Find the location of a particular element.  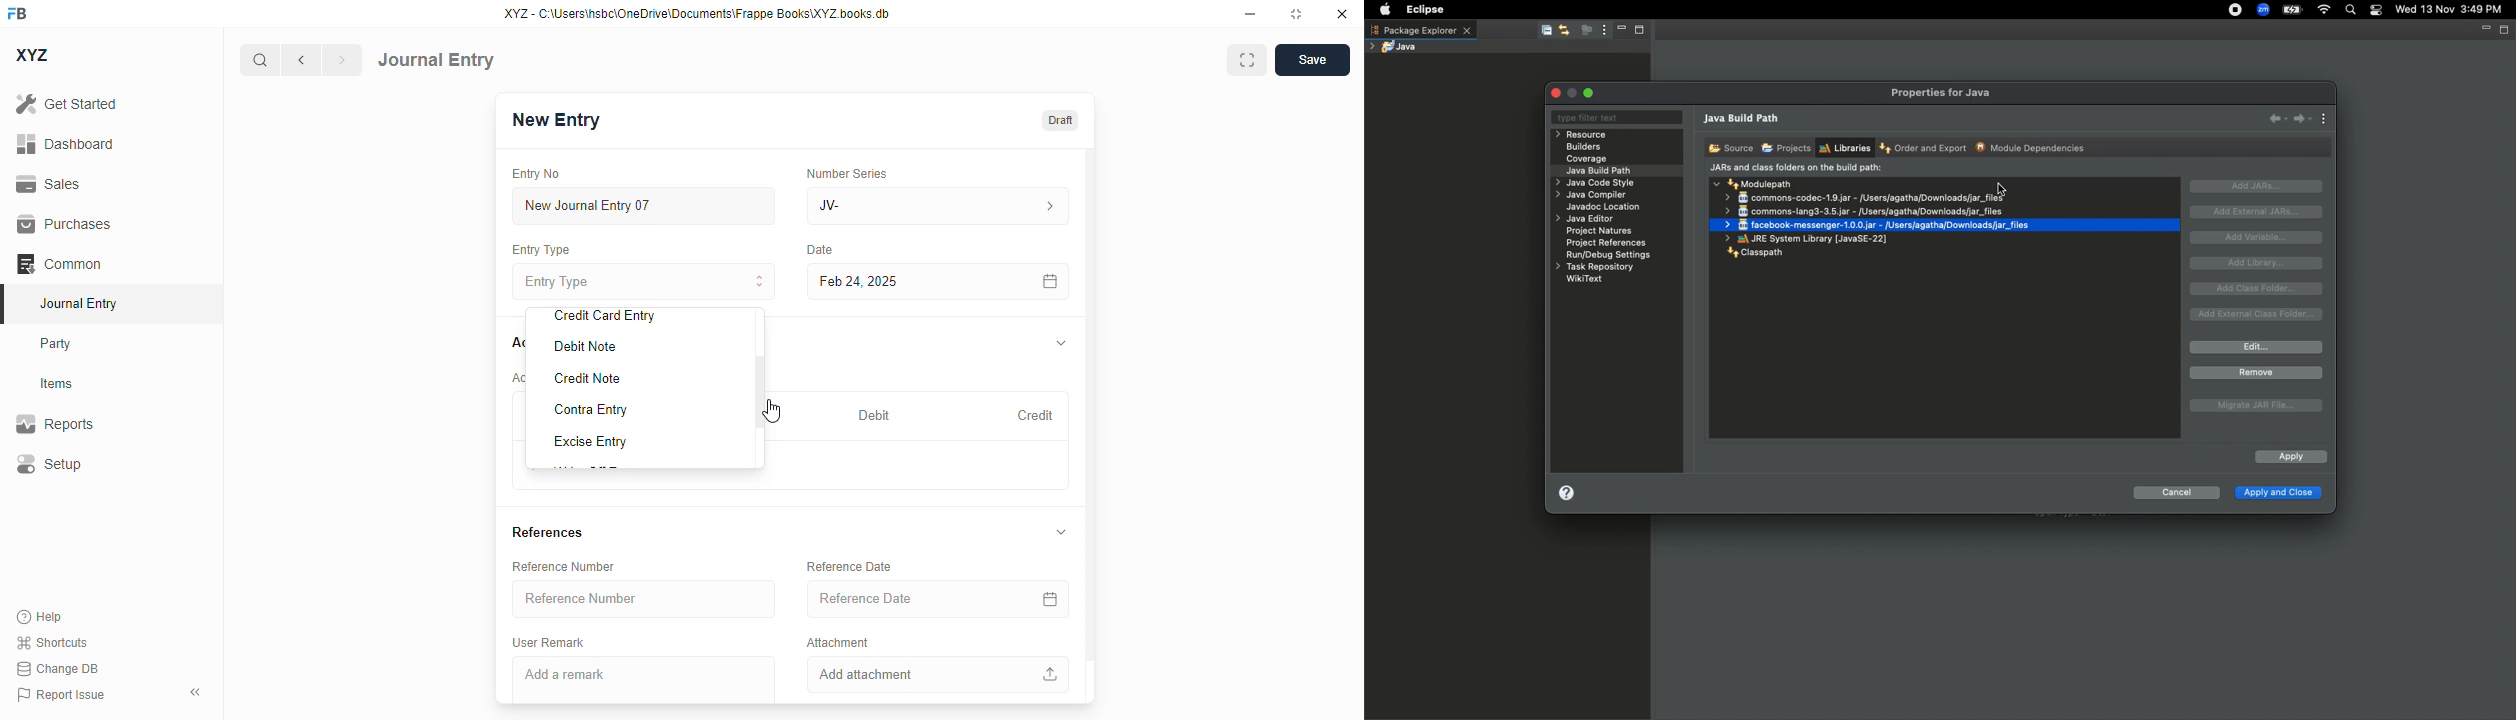

JV- is located at coordinates (938, 206).